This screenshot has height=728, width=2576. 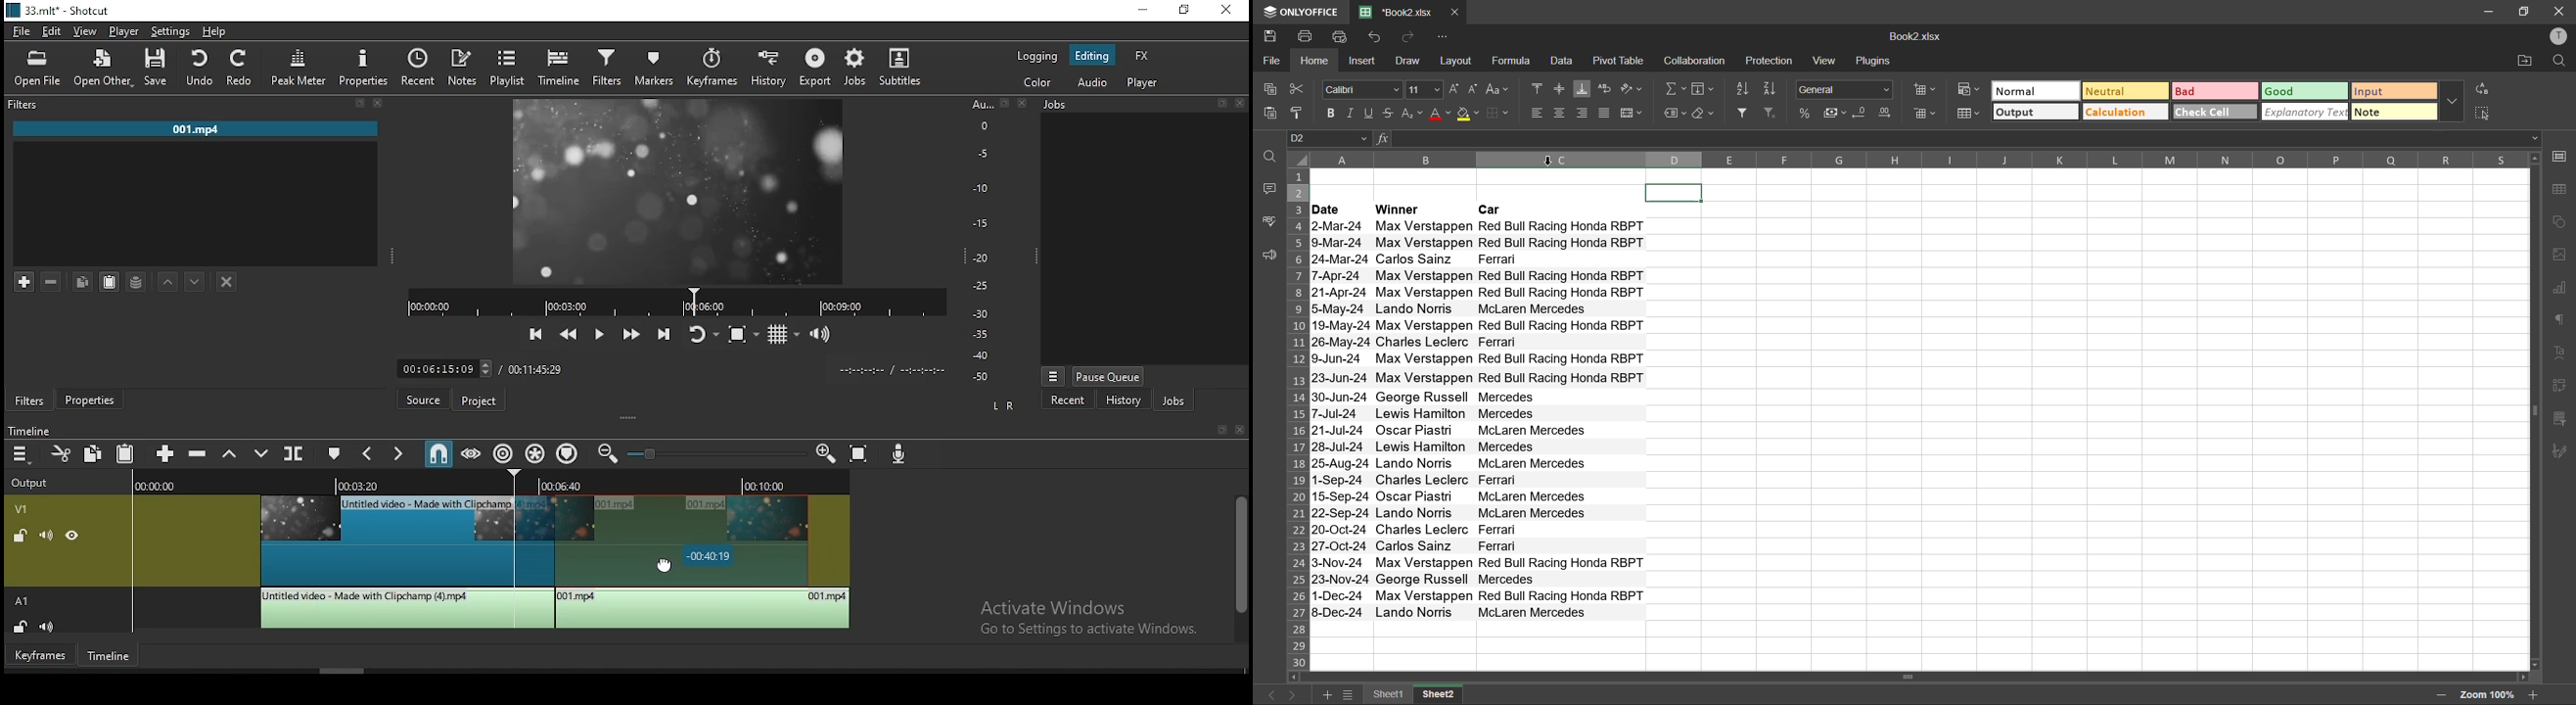 What do you see at coordinates (1331, 112) in the screenshot?
I see `bold` at bounding box center [1331, 112].